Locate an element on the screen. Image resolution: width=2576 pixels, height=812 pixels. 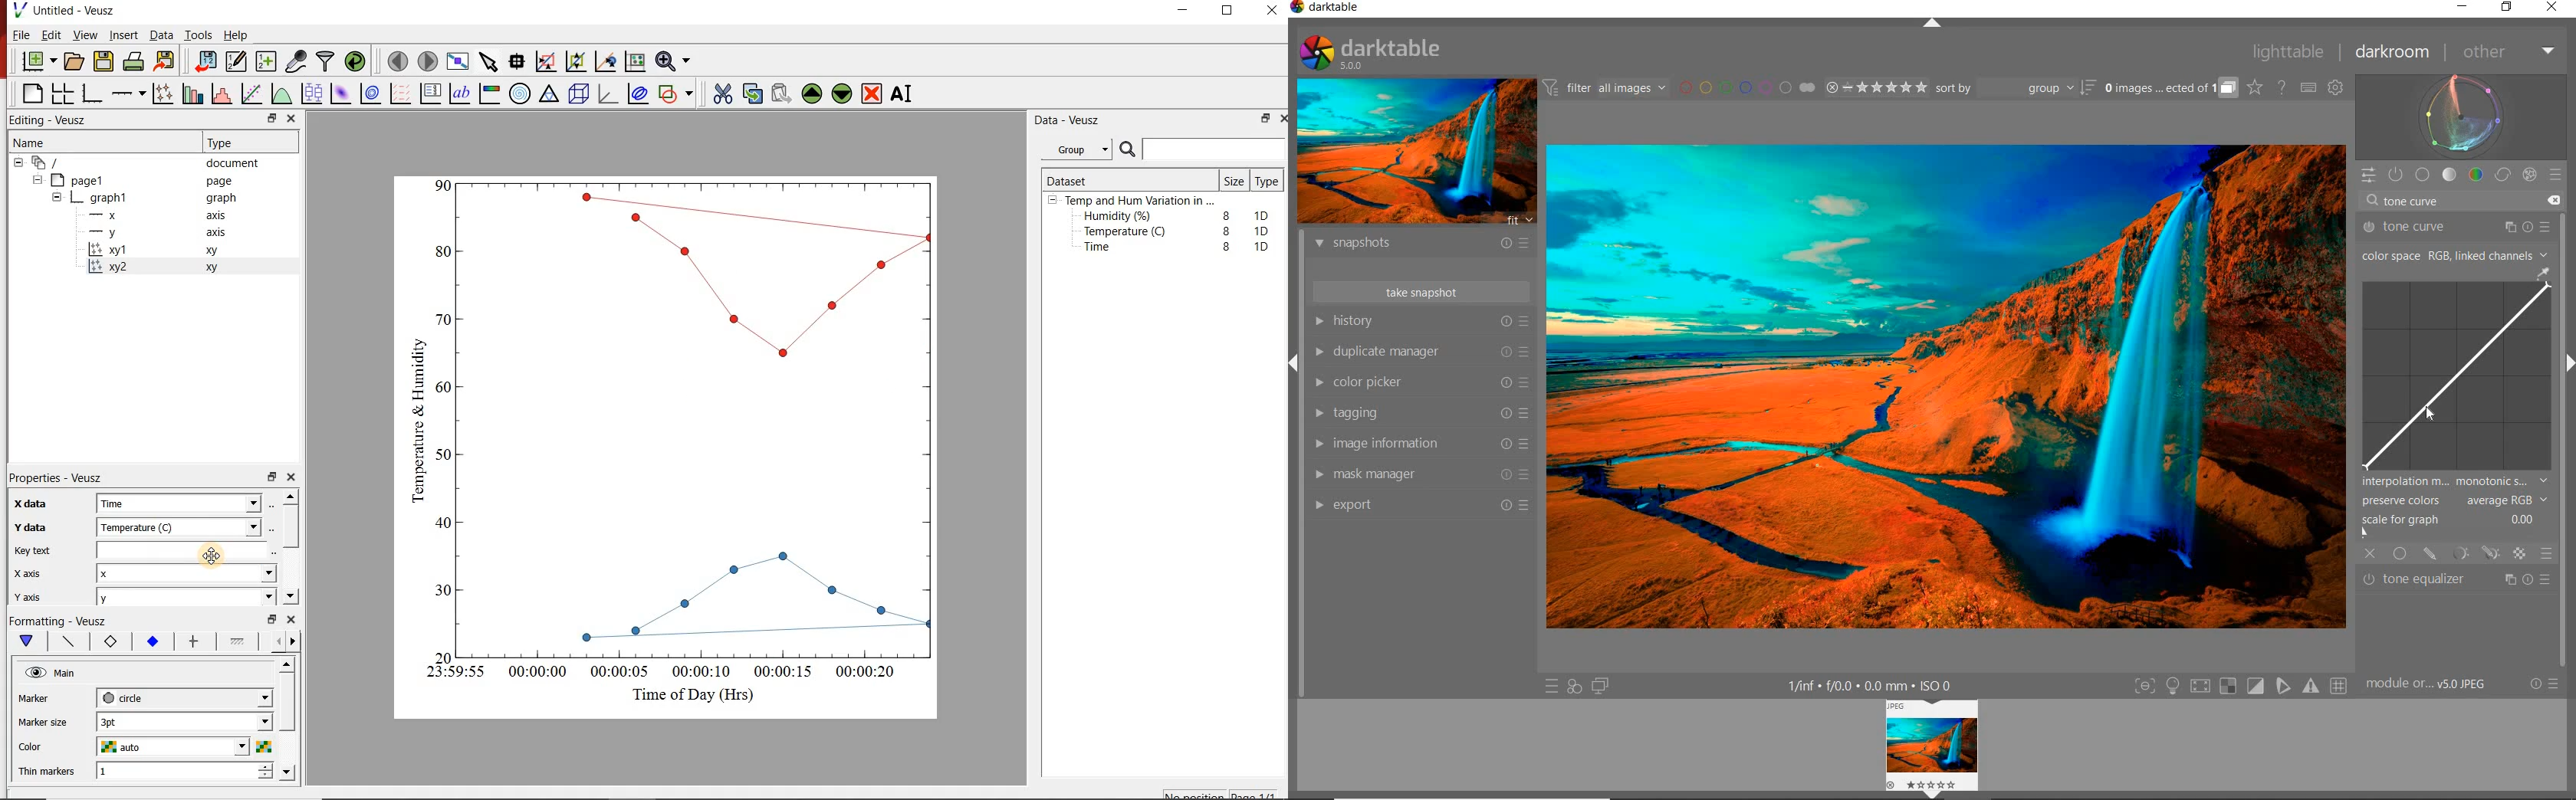
reload linked datasets is located at coordinates (355, 62).